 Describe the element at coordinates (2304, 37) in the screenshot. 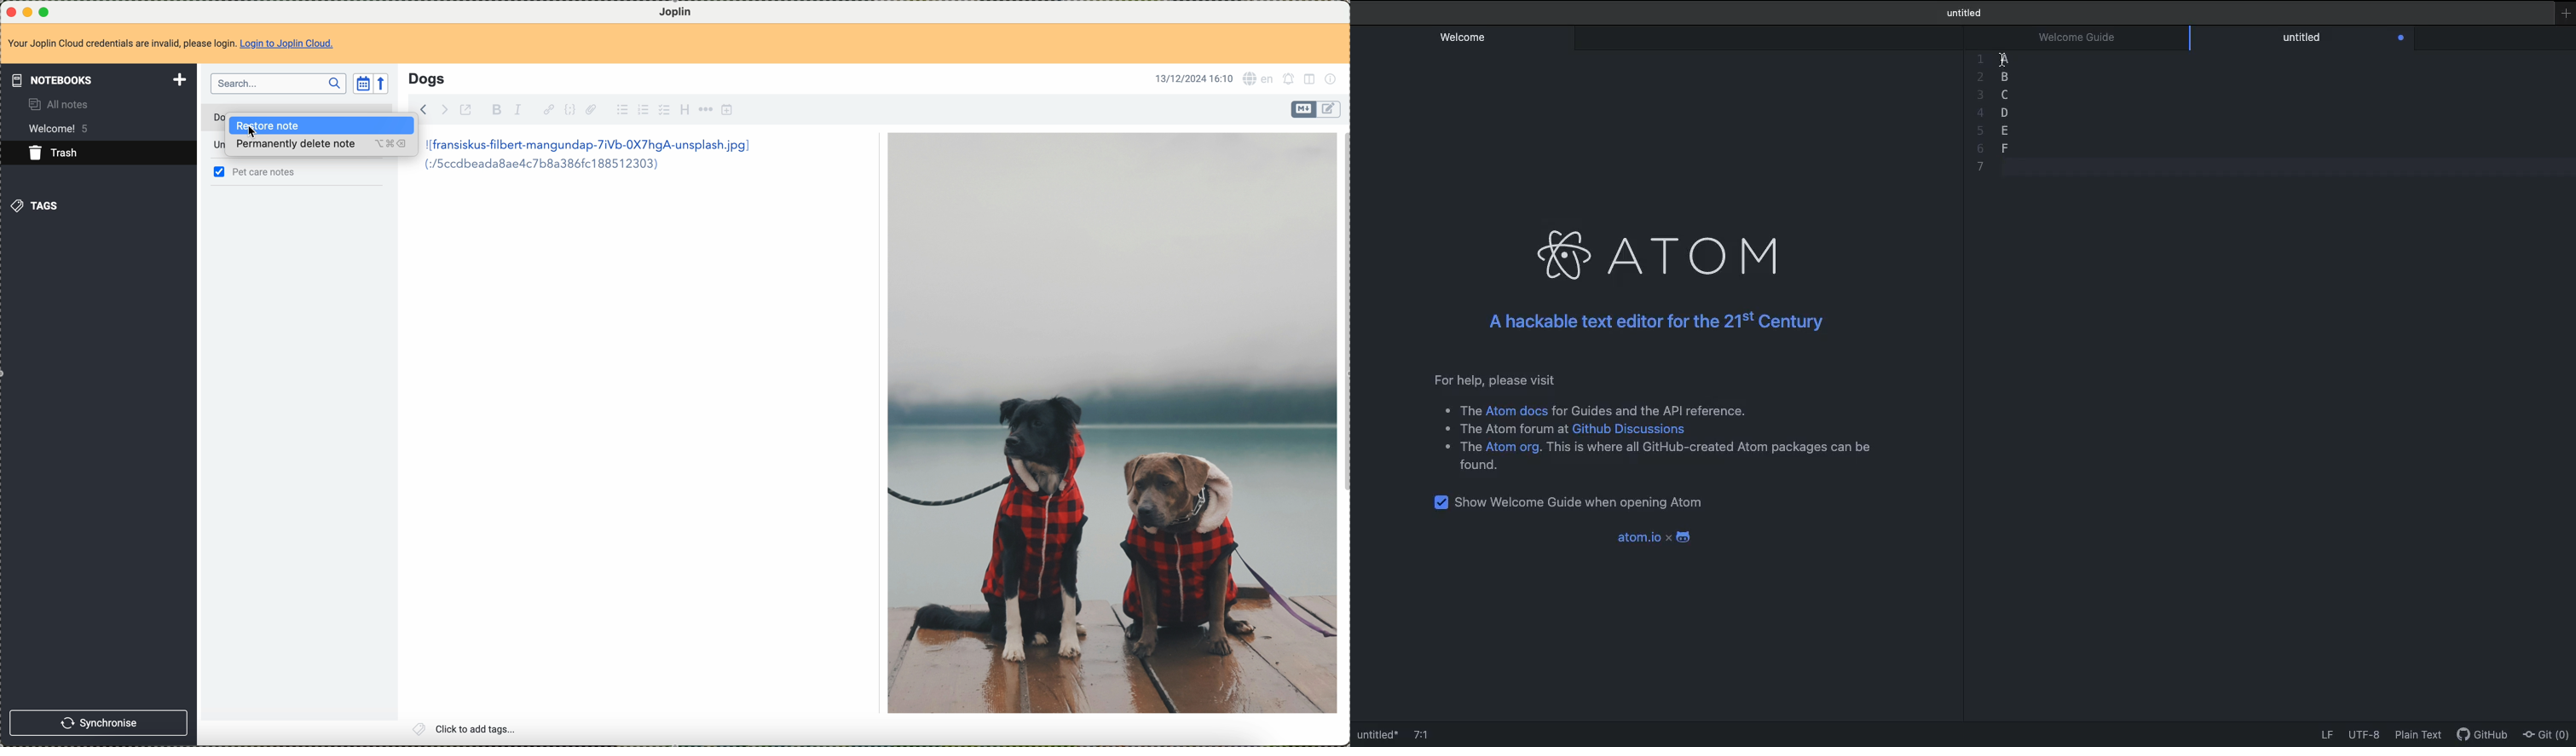

I see `Editor` at that location.